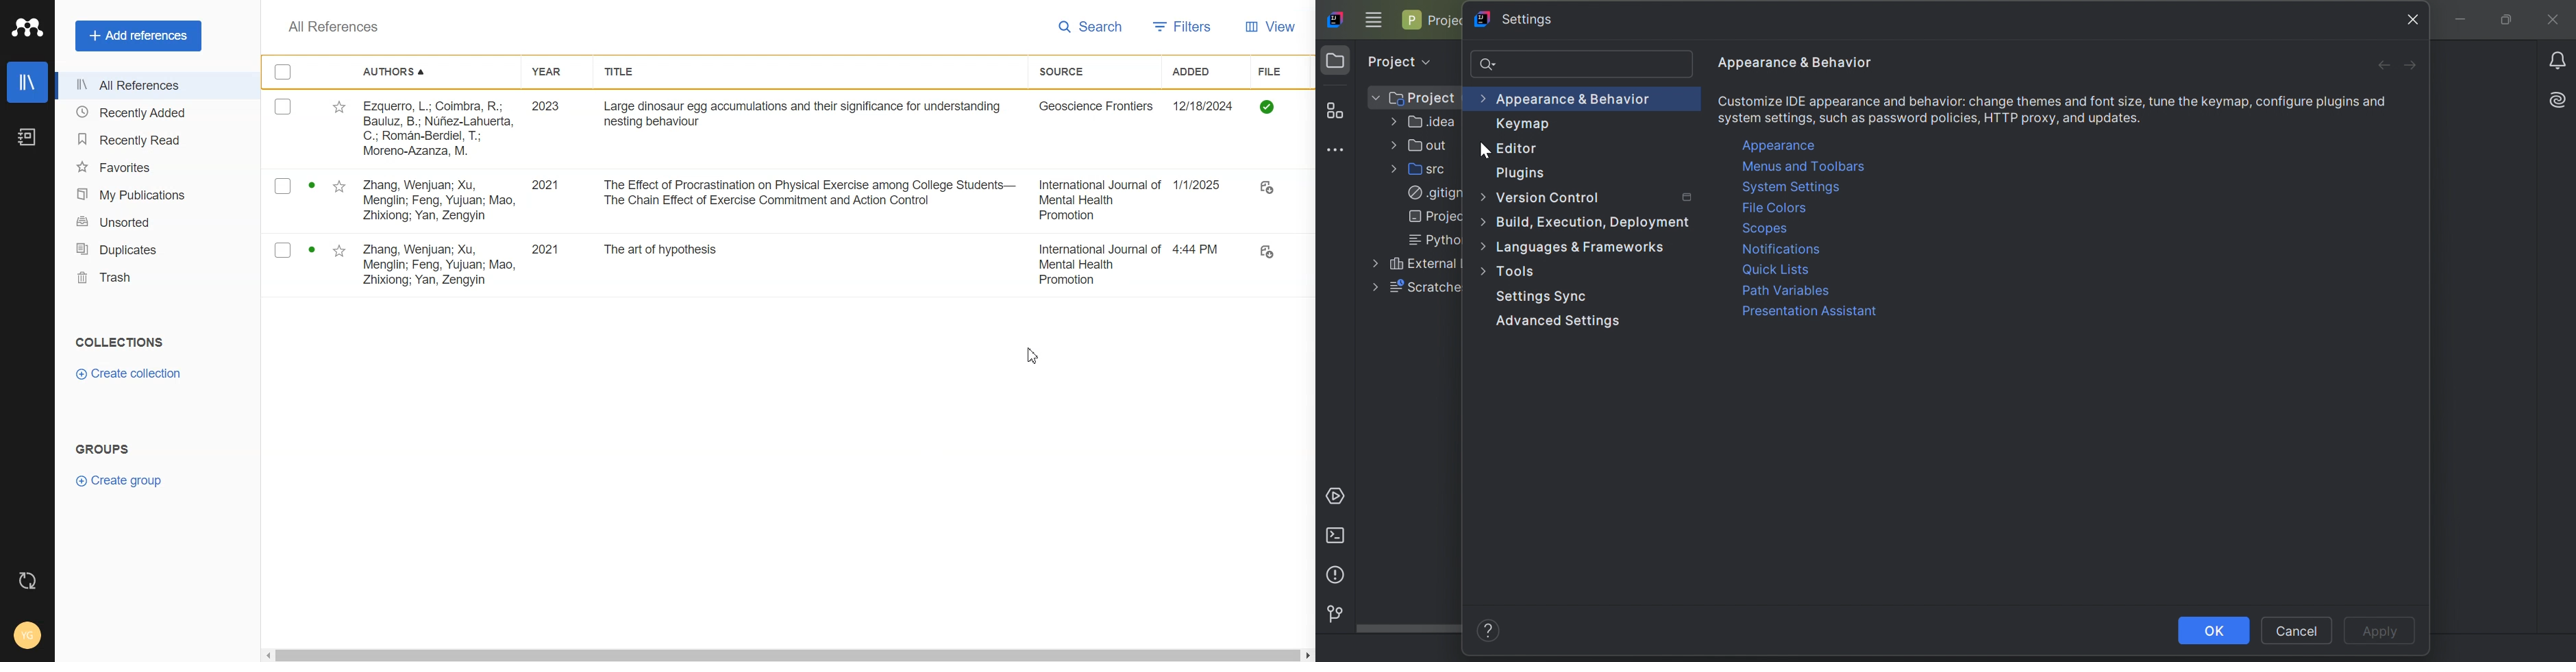 The height and width of the screenshot is (672, 2576). I want to click on Large dinosaur egg accumulations and their significance, so click(804, 113).